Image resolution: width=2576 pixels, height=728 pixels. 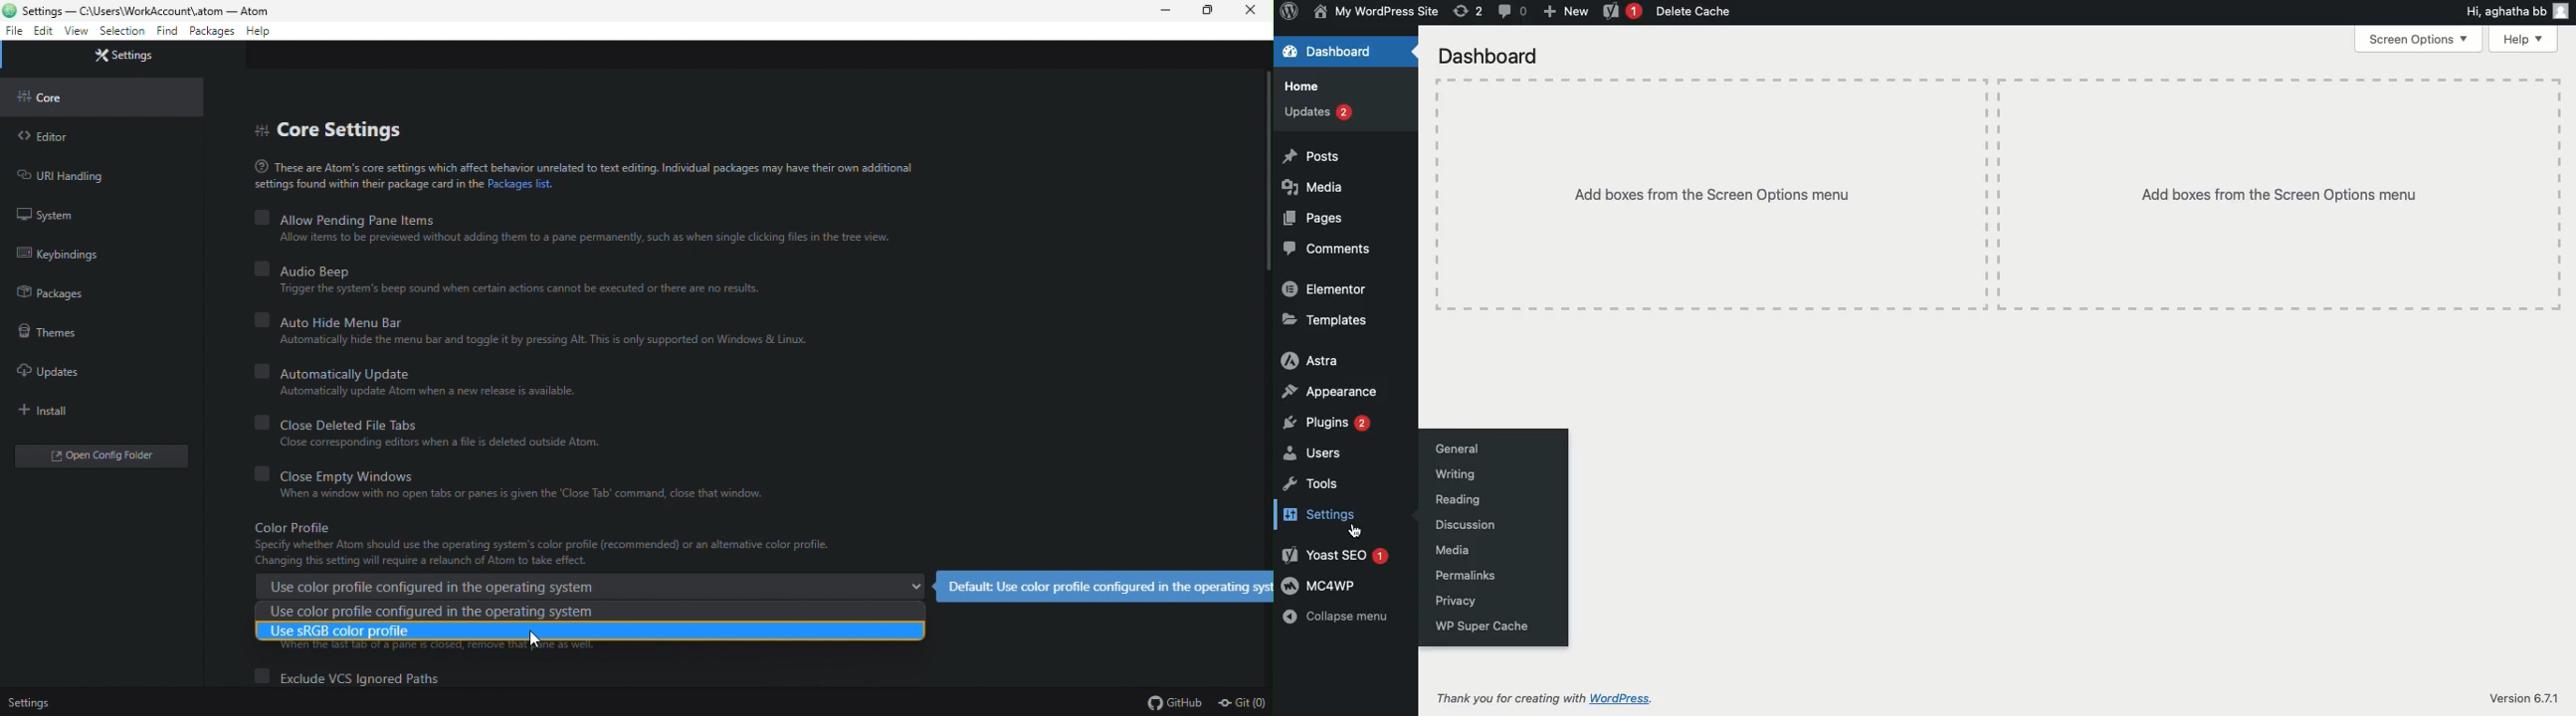 I want to click on edit, so click(x=43, y=31).